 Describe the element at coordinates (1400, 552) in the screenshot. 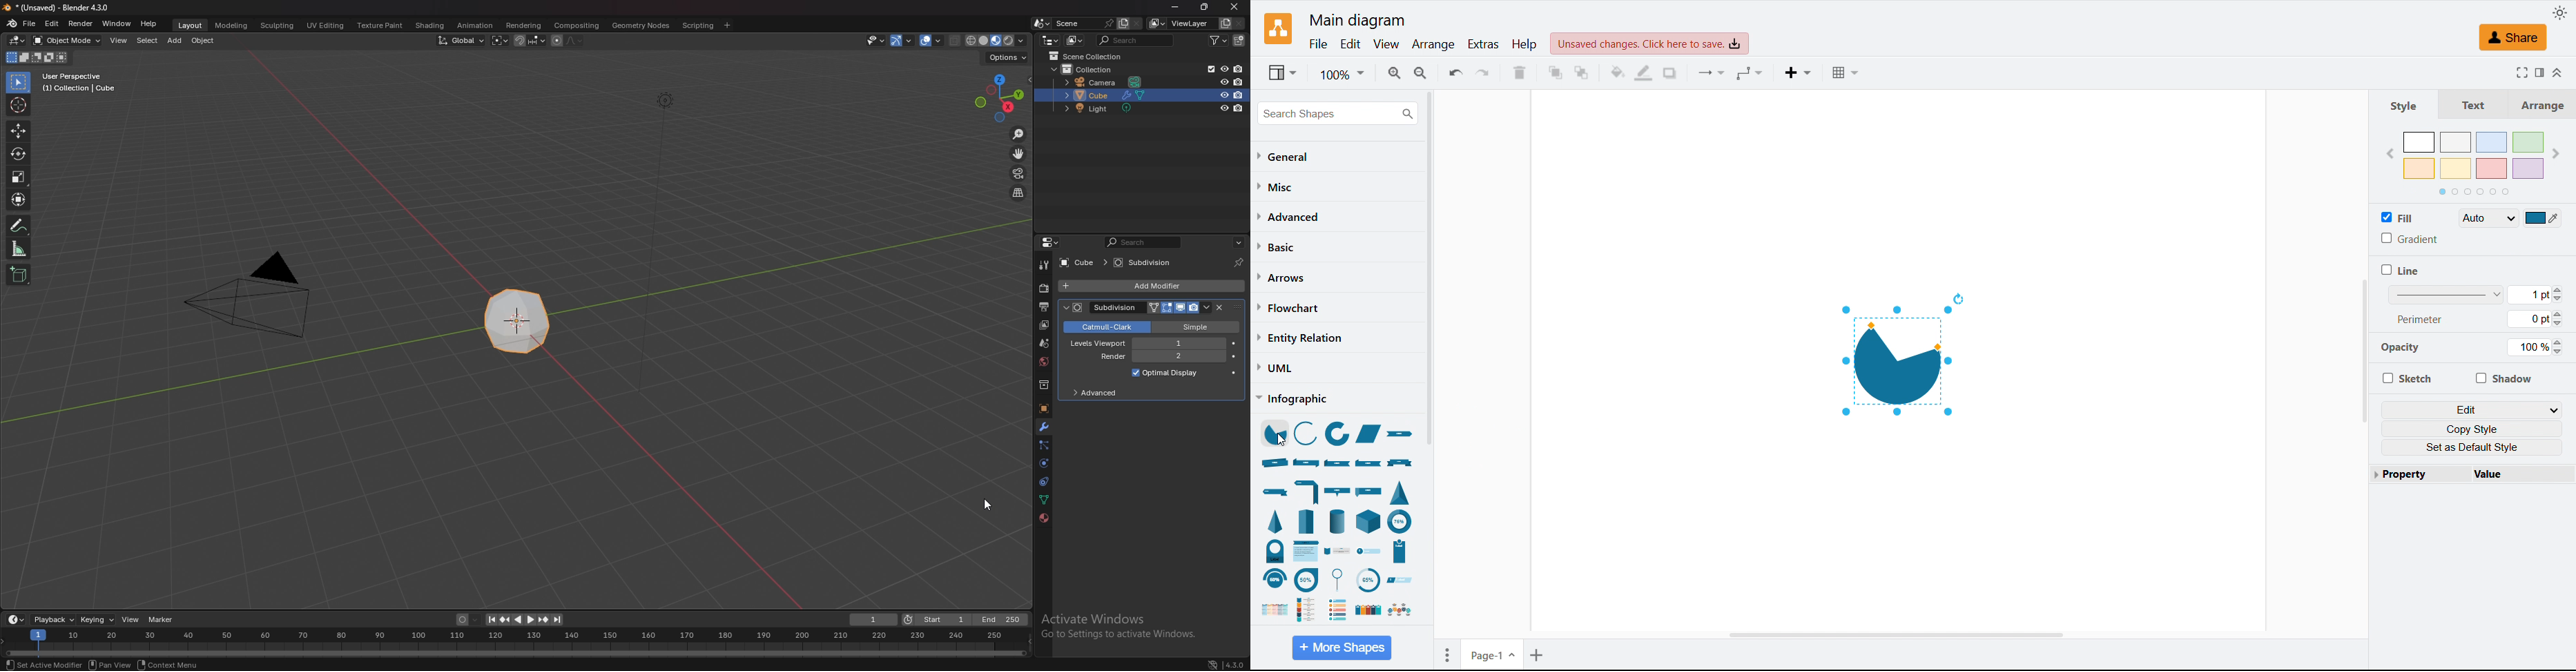

I see `numbered entry vertical` at that location.